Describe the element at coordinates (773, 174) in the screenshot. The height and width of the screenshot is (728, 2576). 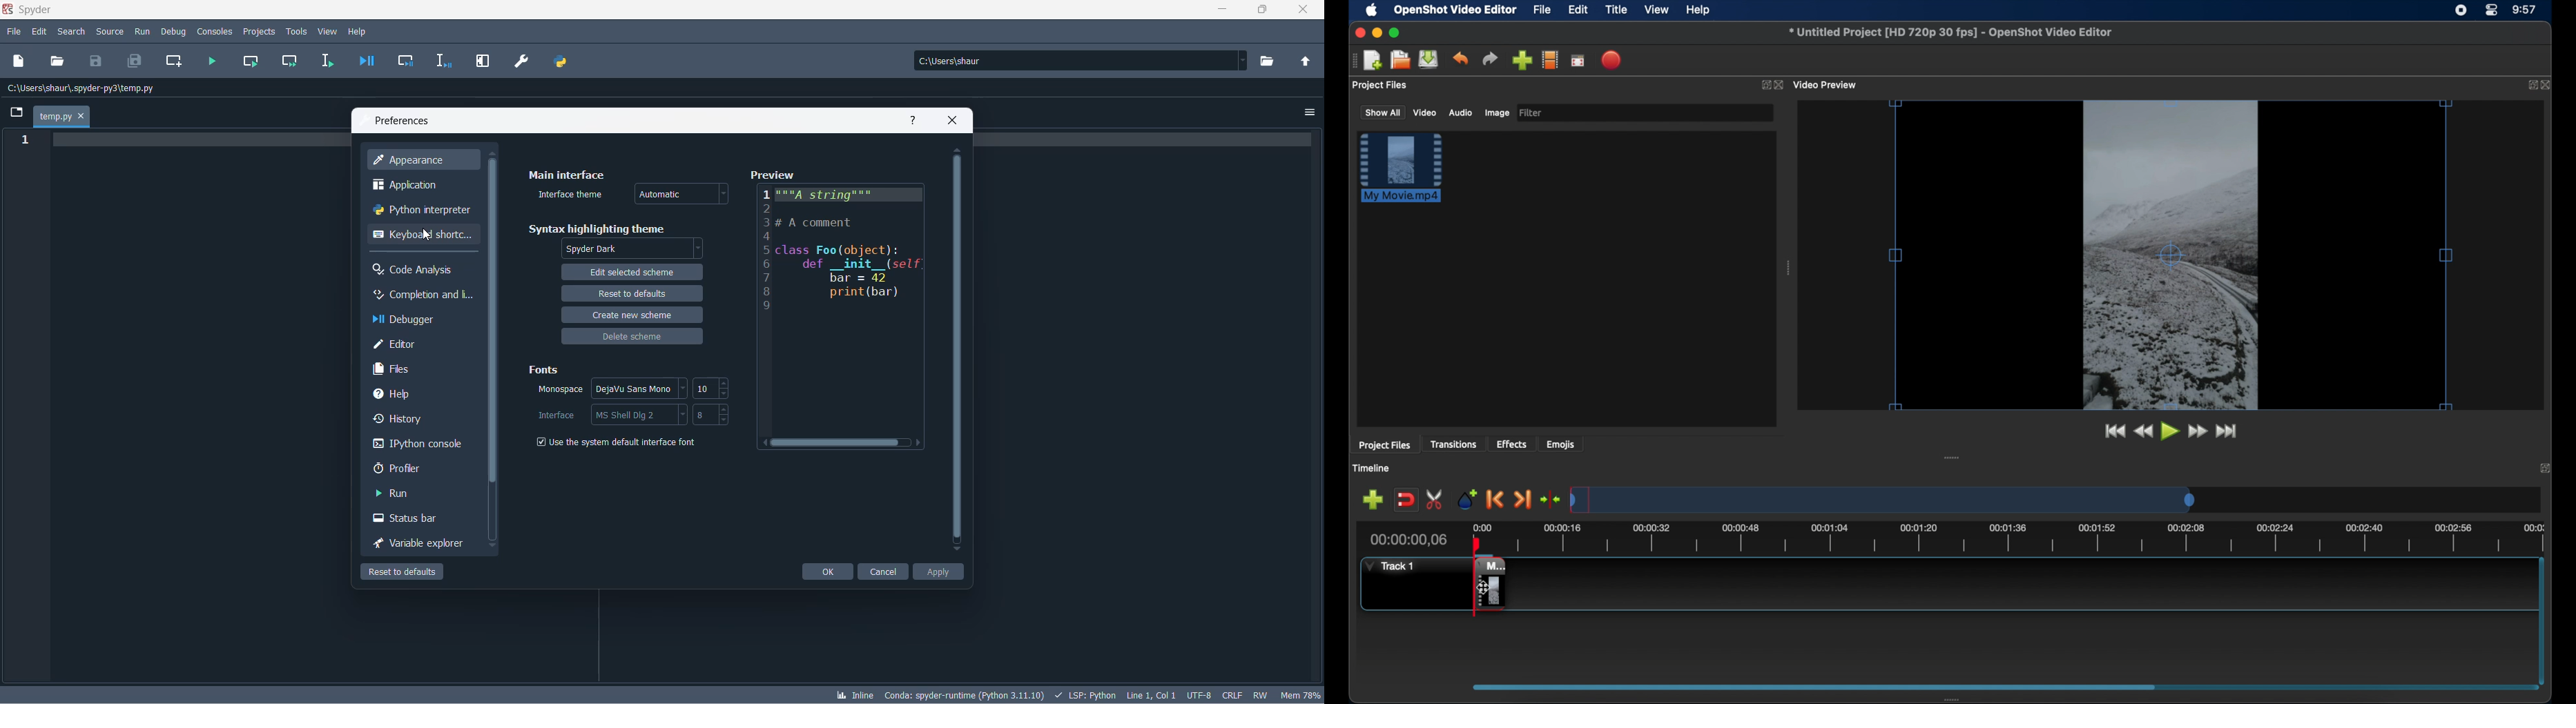
I see `preview text` at that location.